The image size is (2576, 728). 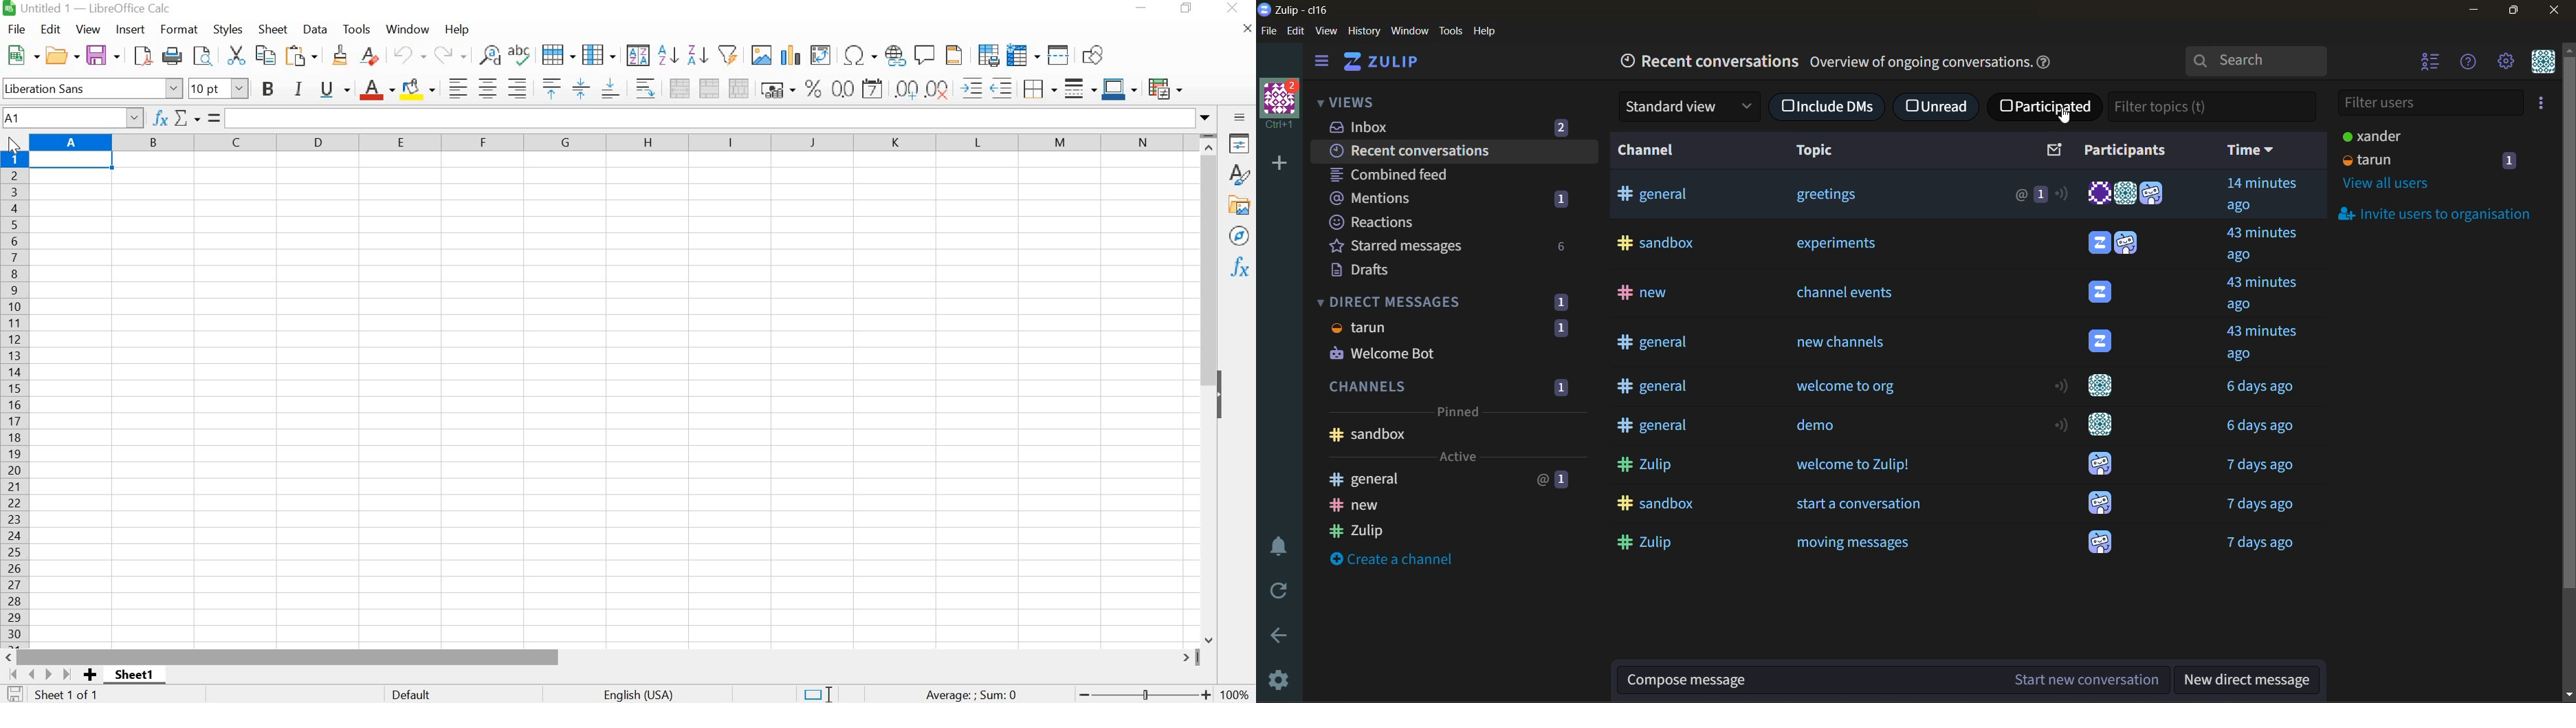 I want to click on , so click(x=2266, y=390).